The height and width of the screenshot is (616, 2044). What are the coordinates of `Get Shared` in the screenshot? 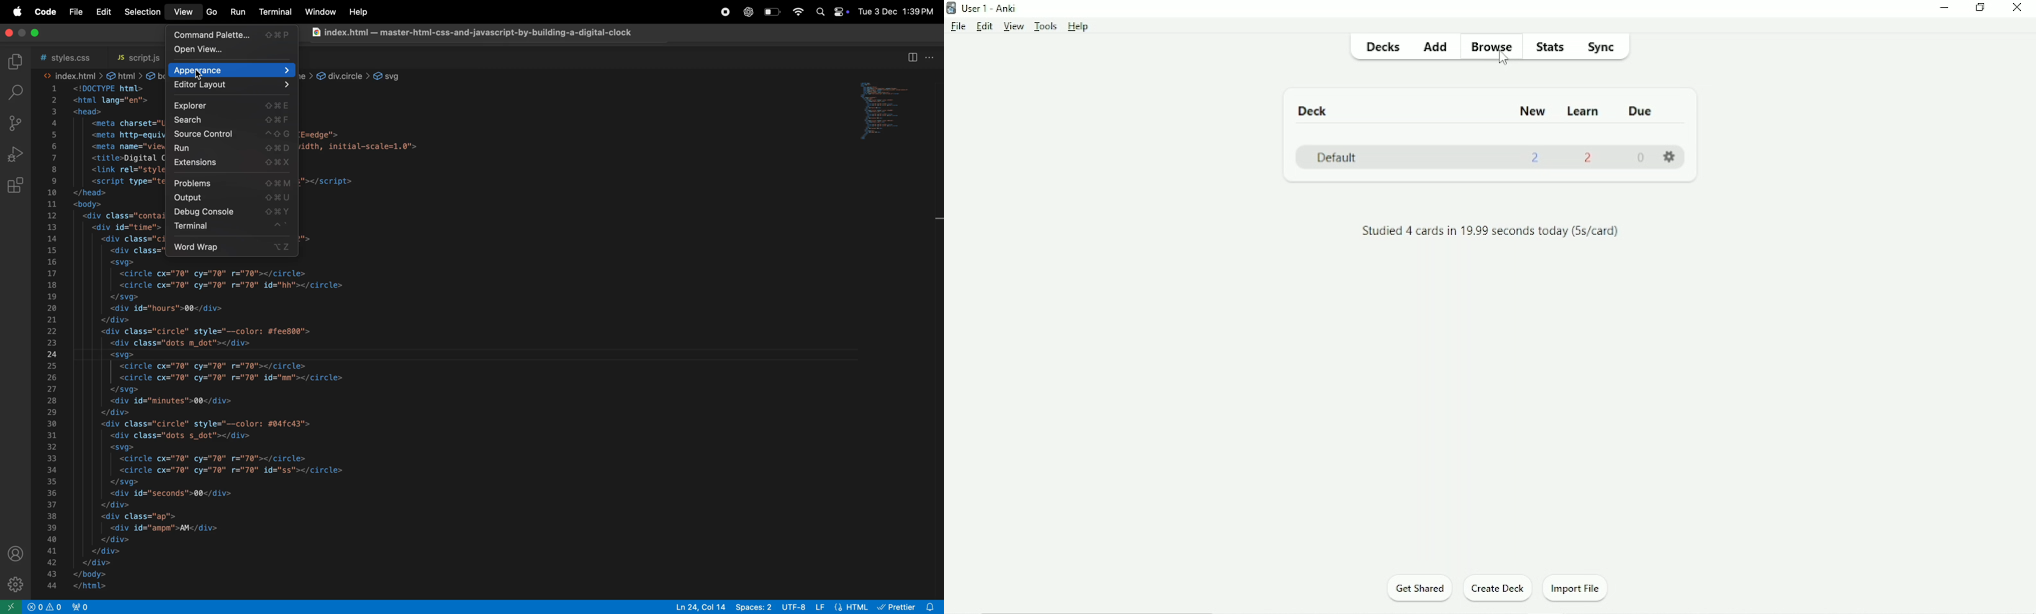 It's located at (1419, 587).